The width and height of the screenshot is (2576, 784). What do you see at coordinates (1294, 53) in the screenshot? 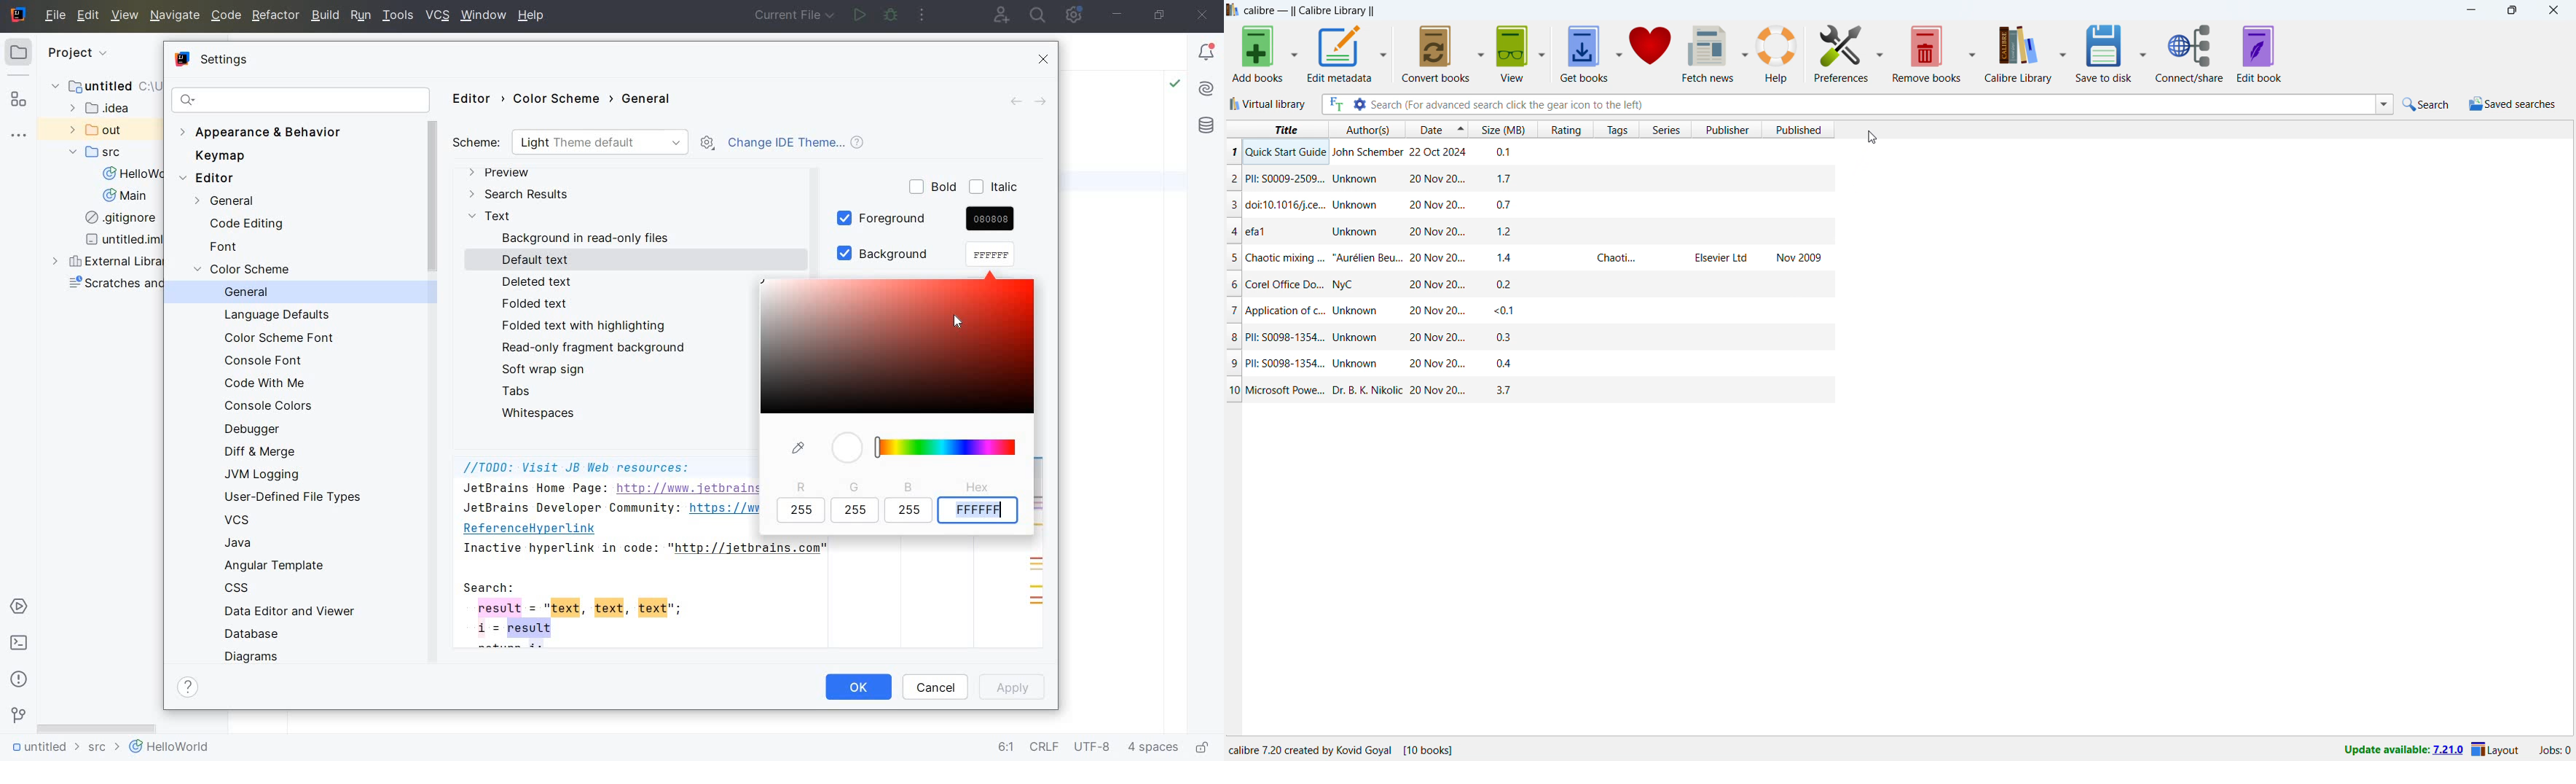
I see `add books options` at bounding box center [1294, 53].